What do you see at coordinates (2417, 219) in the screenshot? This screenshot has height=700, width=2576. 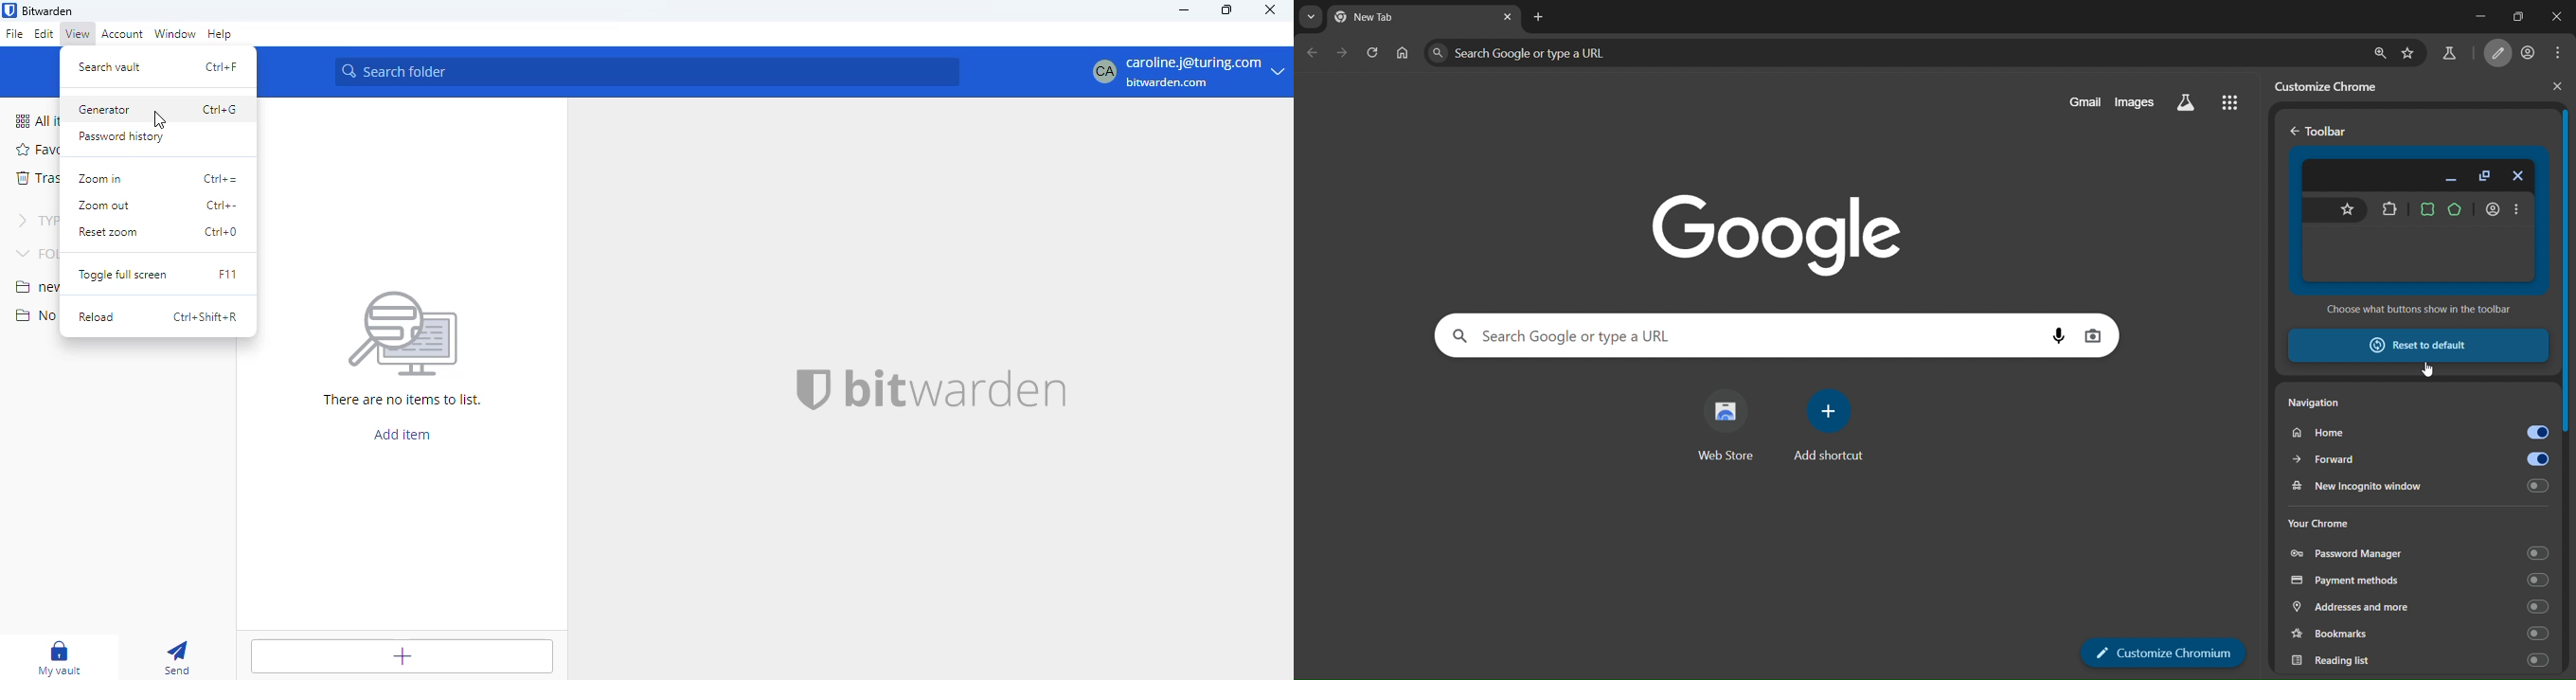 I see `toolbar preview` at bounding box center [2417, 219].